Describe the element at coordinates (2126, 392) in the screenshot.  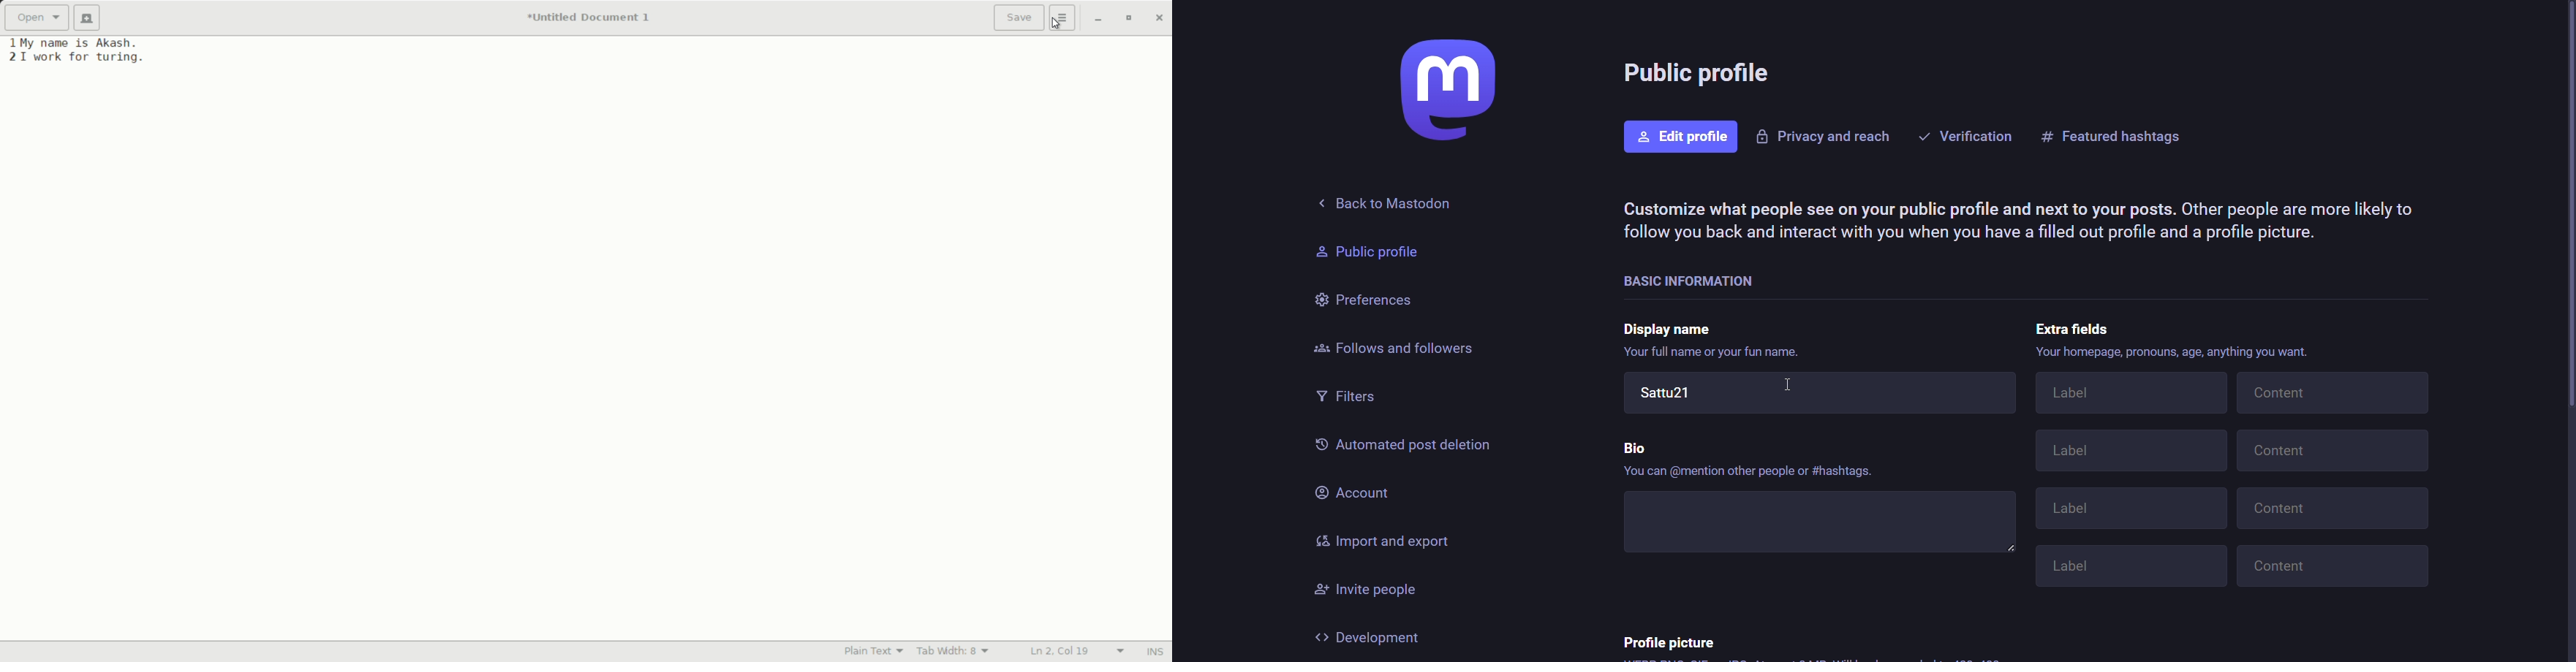
I see `Label` at that location.